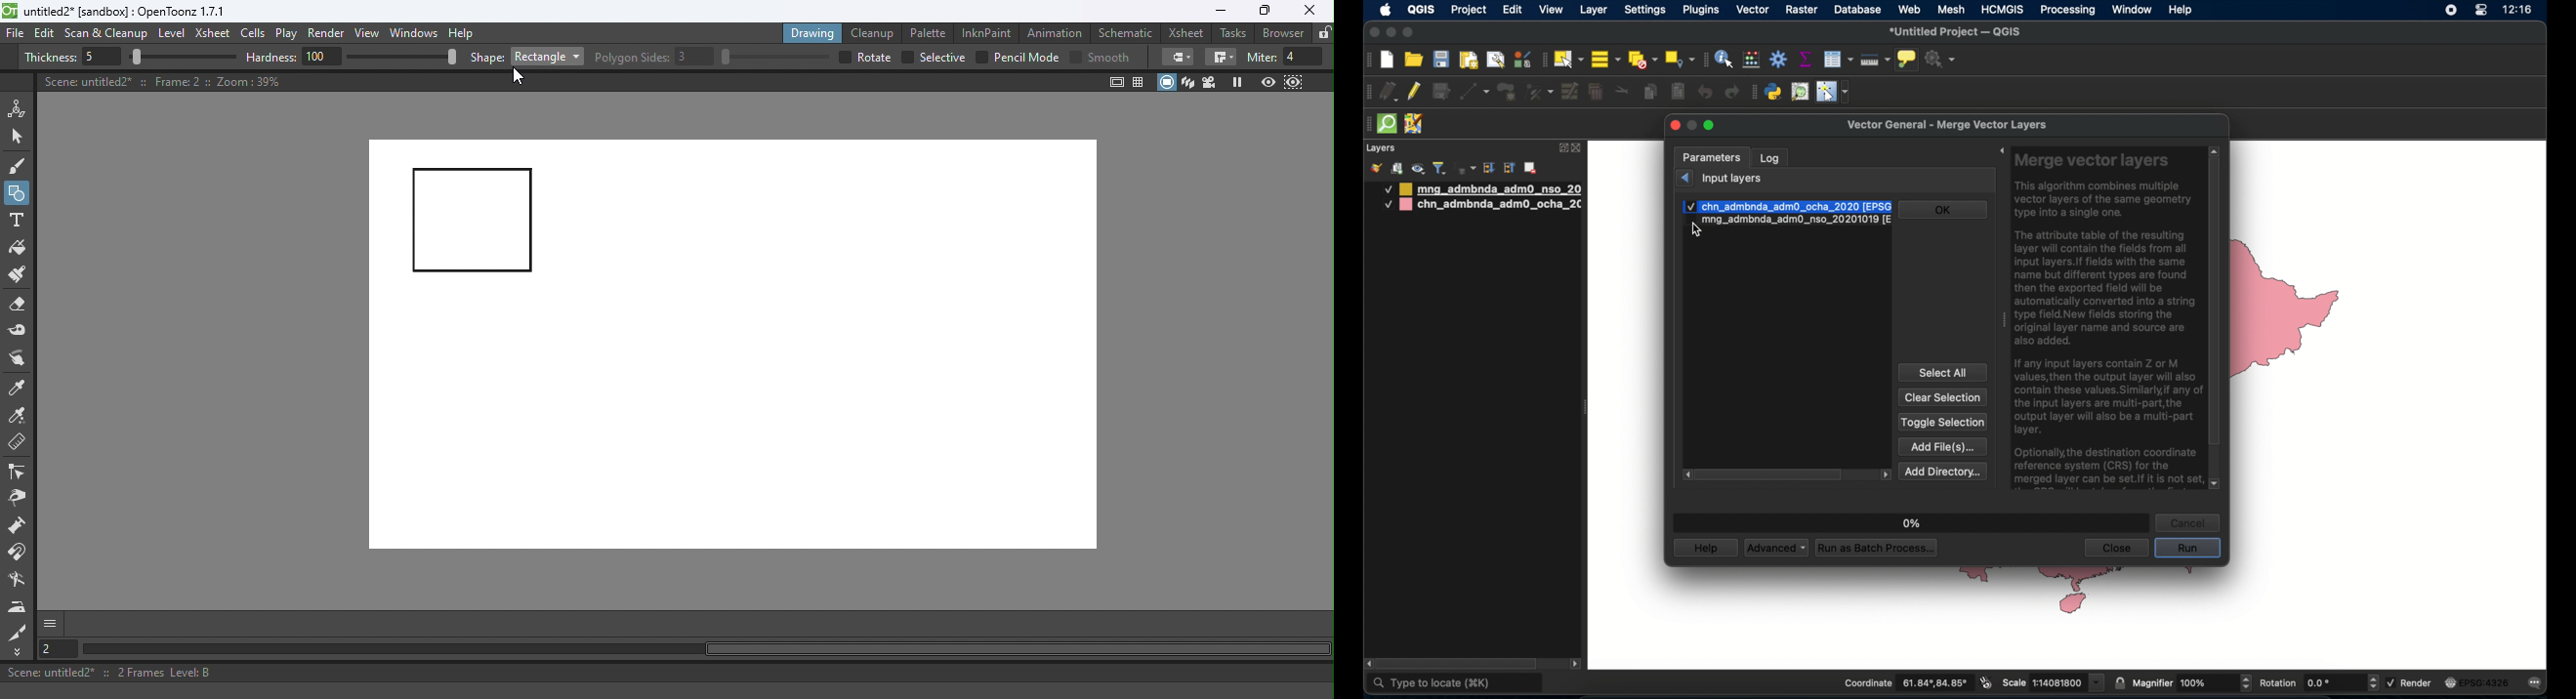  I want to click on Border corners, so click(1178, 57).